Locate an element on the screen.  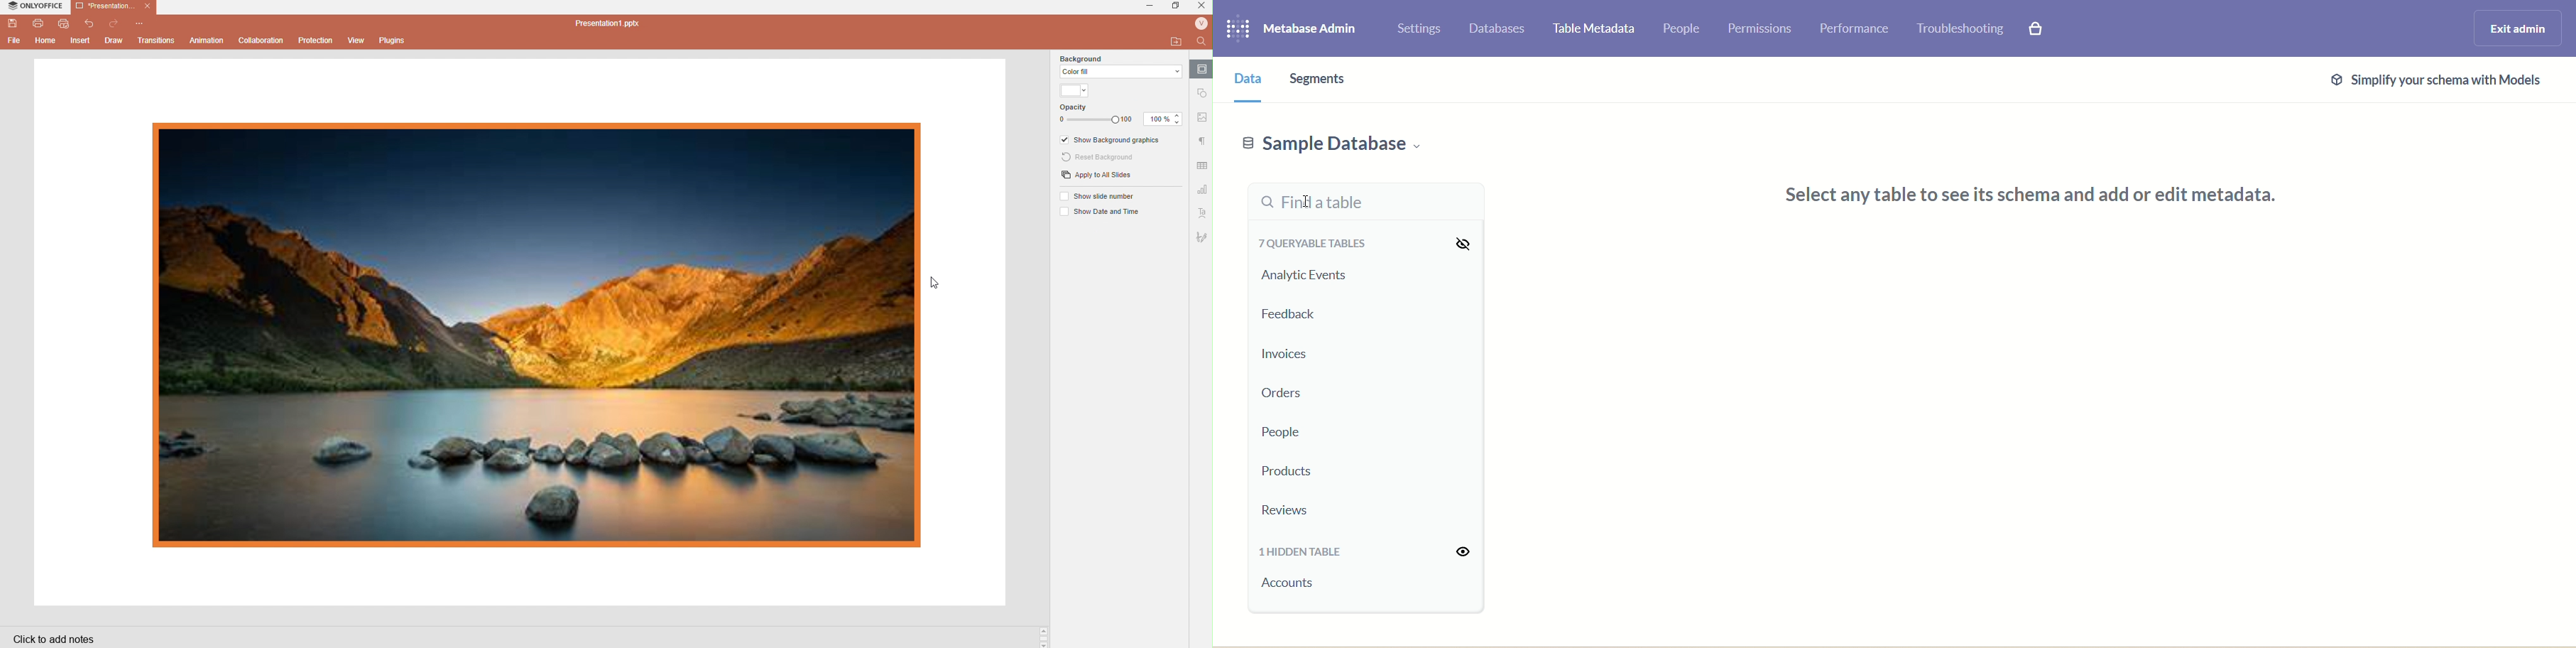
metabase admin is located at coordinates (1312, 28).